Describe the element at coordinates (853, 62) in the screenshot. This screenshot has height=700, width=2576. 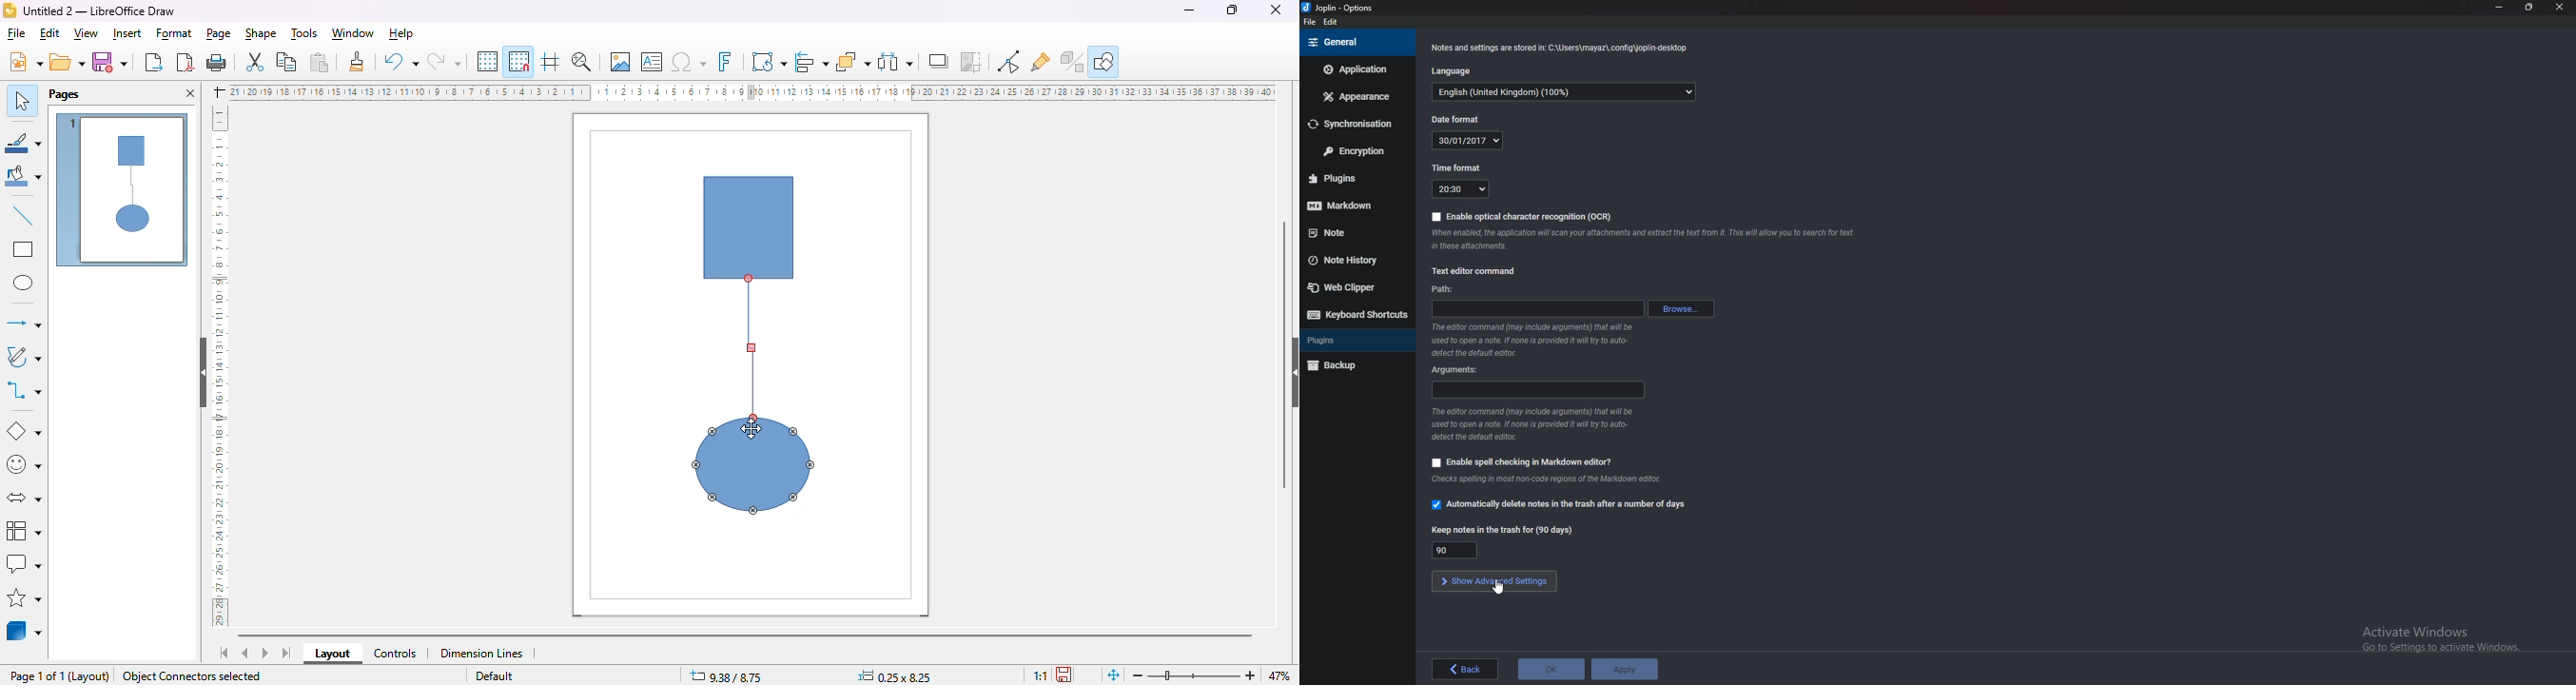
I see `arrange` at that location.